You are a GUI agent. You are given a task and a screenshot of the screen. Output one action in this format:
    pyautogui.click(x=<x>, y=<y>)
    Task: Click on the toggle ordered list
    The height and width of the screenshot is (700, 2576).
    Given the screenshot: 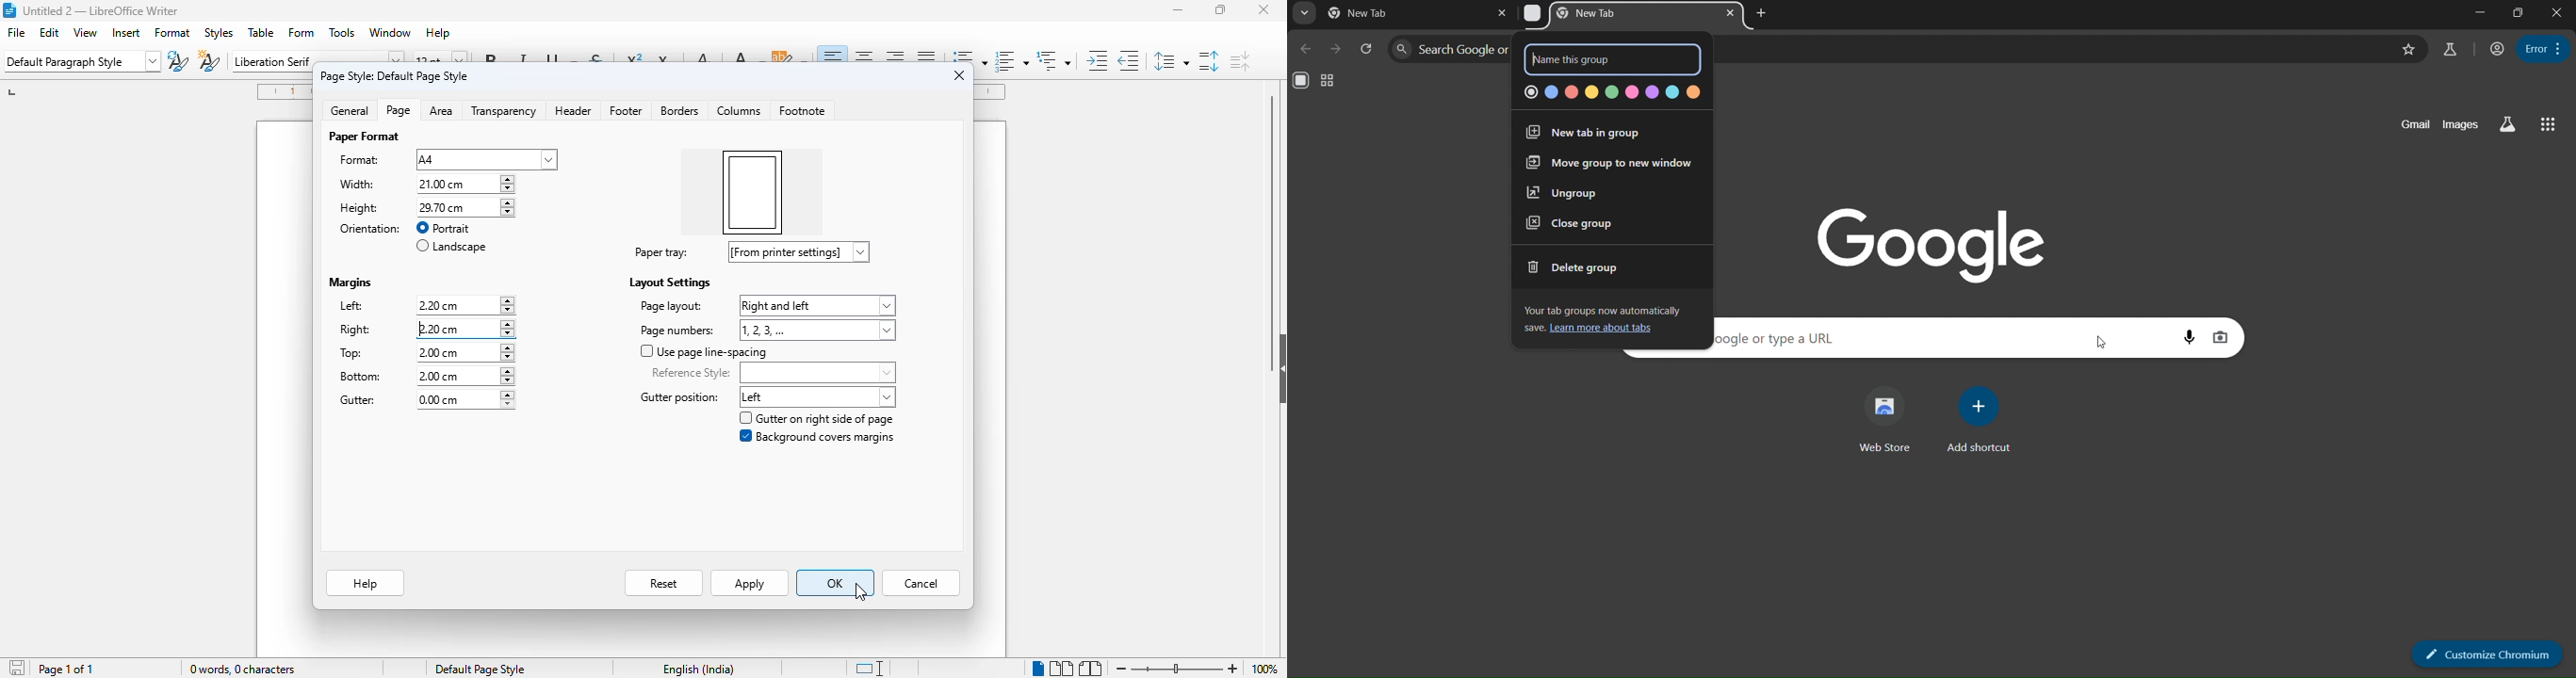 What is the action you would take?
    pyautogui.click(x=1009, y=60)
    